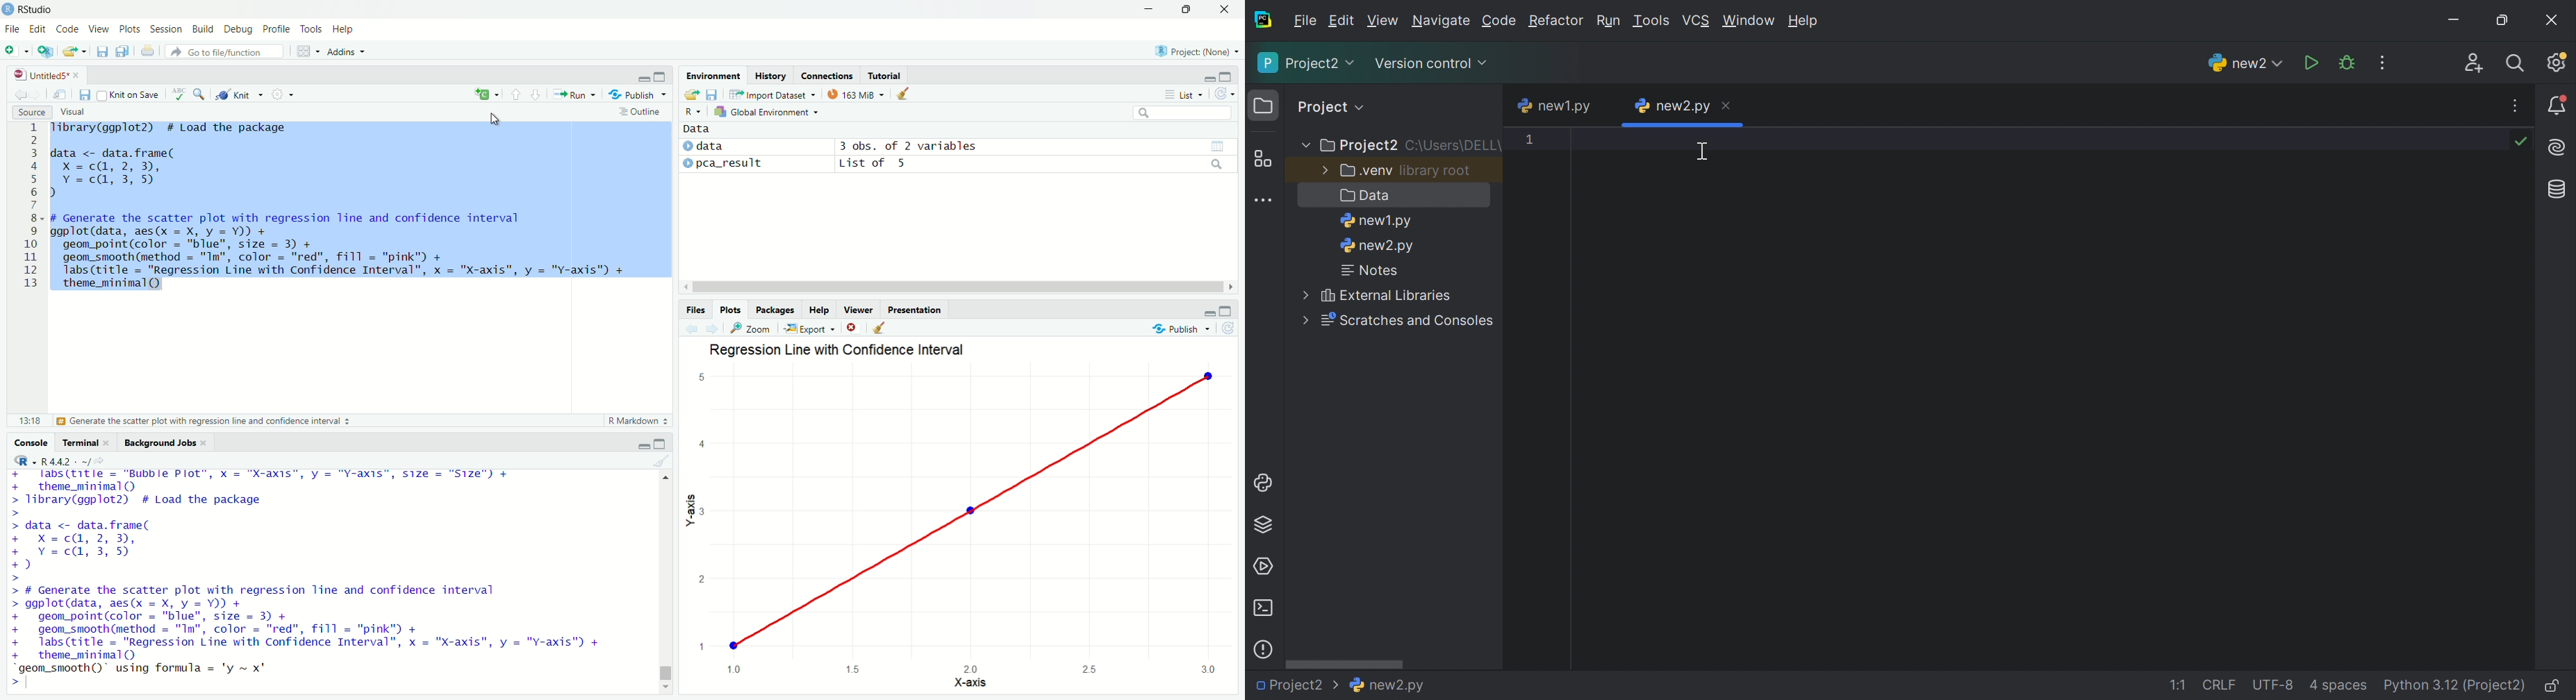 The width and height of the screenshot is (2576, 700). I want to click on History, so click(771, 75).